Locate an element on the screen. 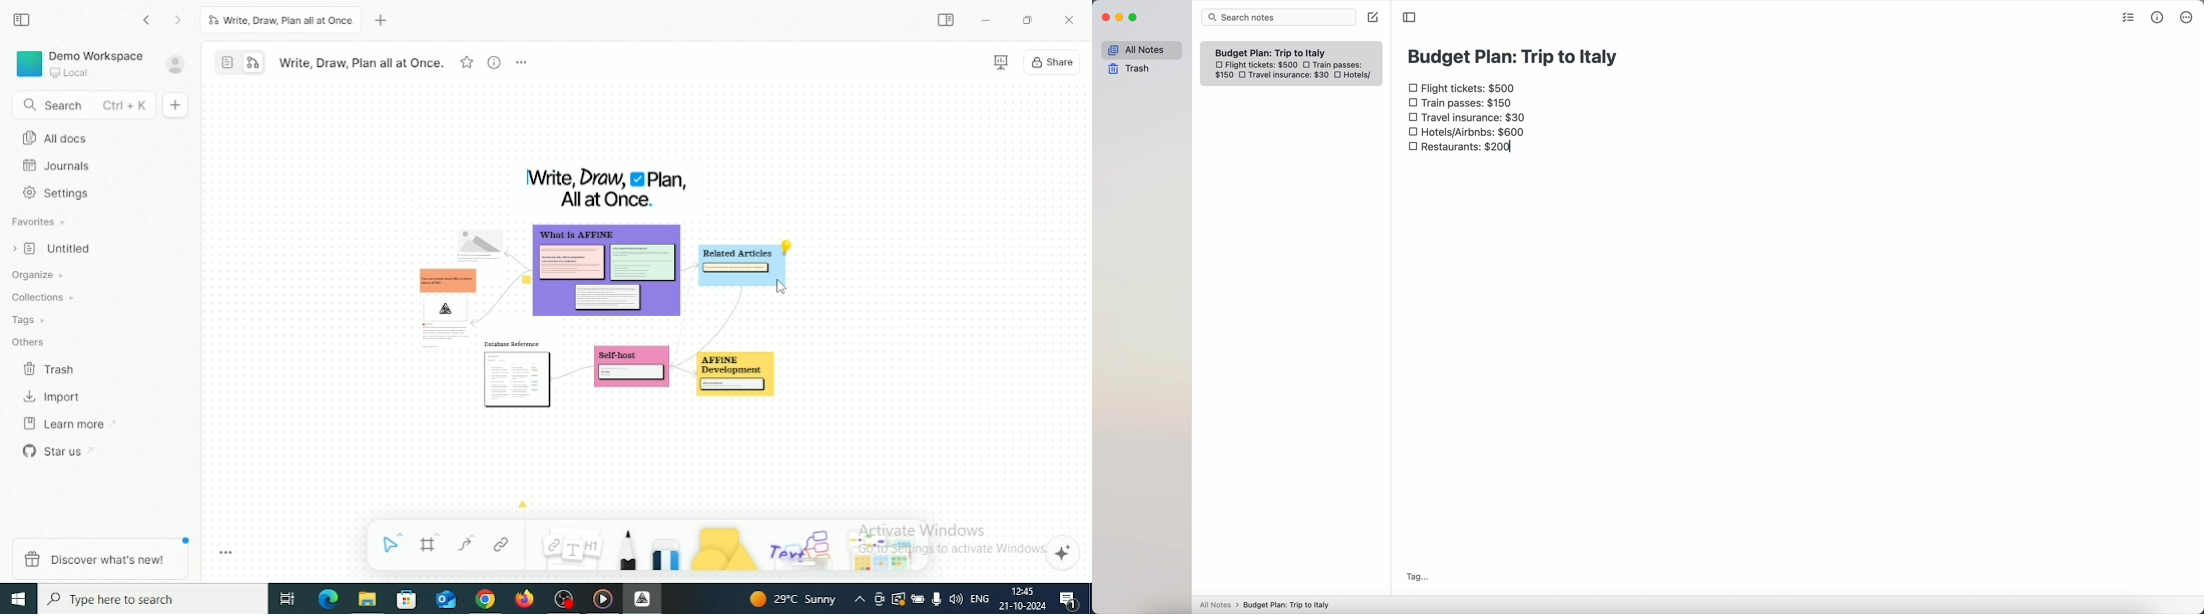 The height and width of the screenshot is (616, 2212). flight tickets: $500 is located at coordinates (1256, 66).